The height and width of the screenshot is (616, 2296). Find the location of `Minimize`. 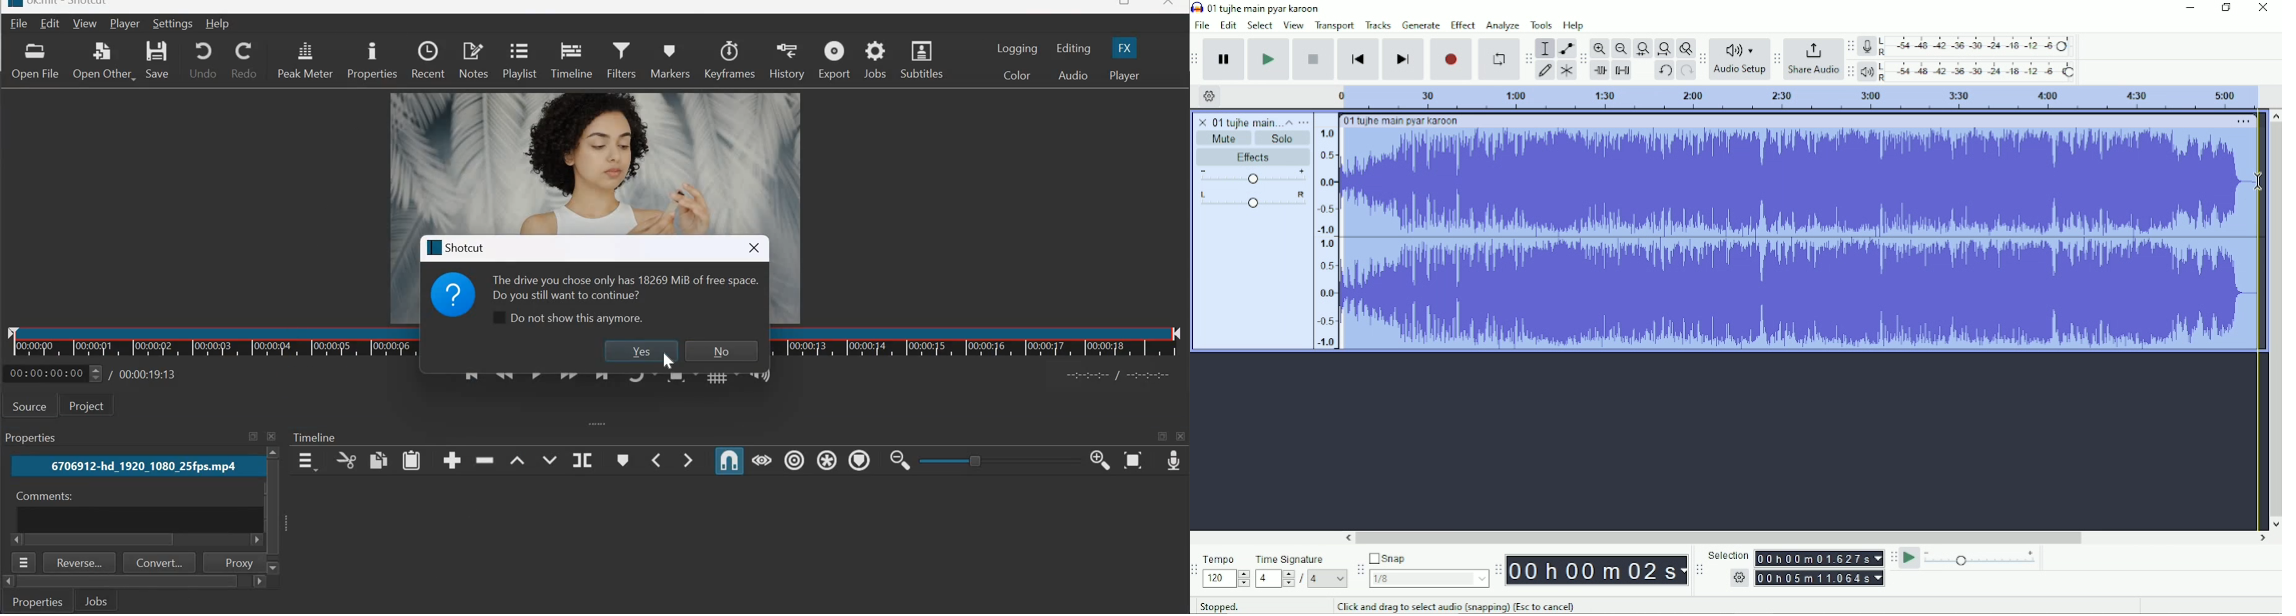

Minimize is located at coordinates (2188, 8).